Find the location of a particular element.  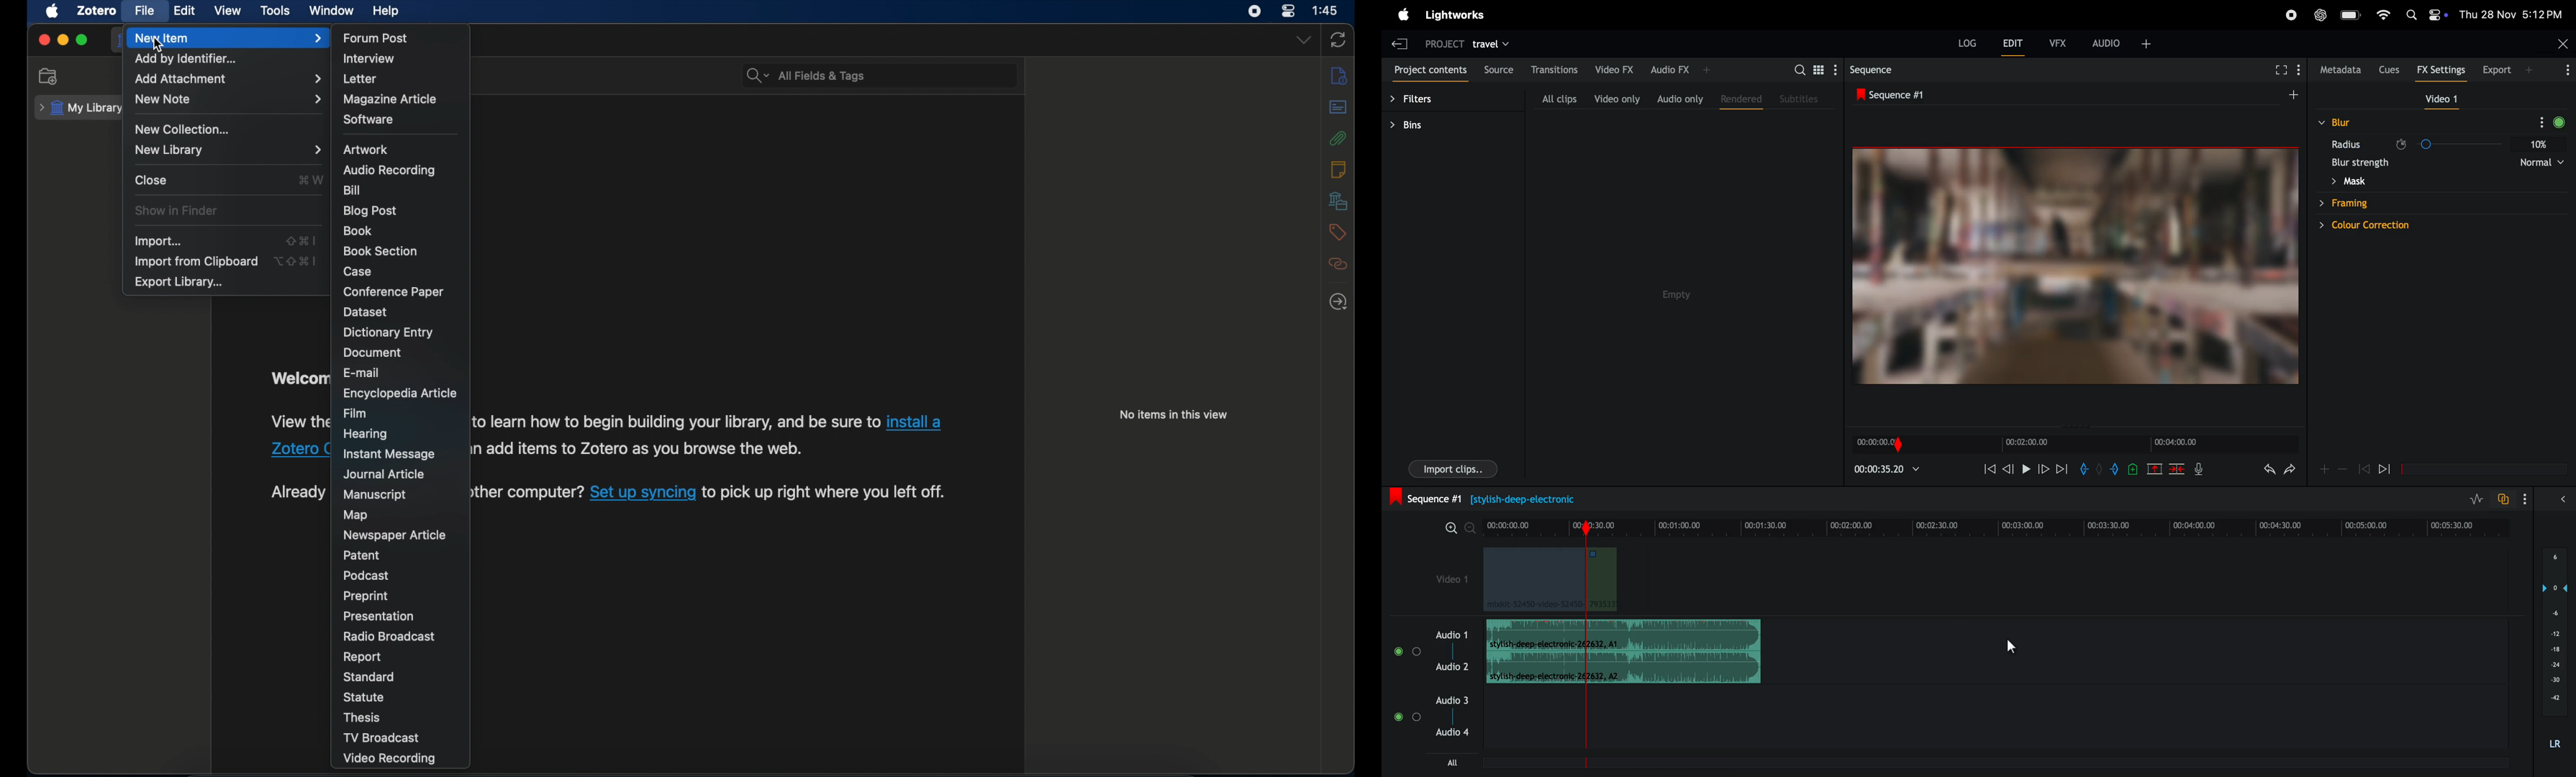

attachment is located at coordinates (1338, 138).